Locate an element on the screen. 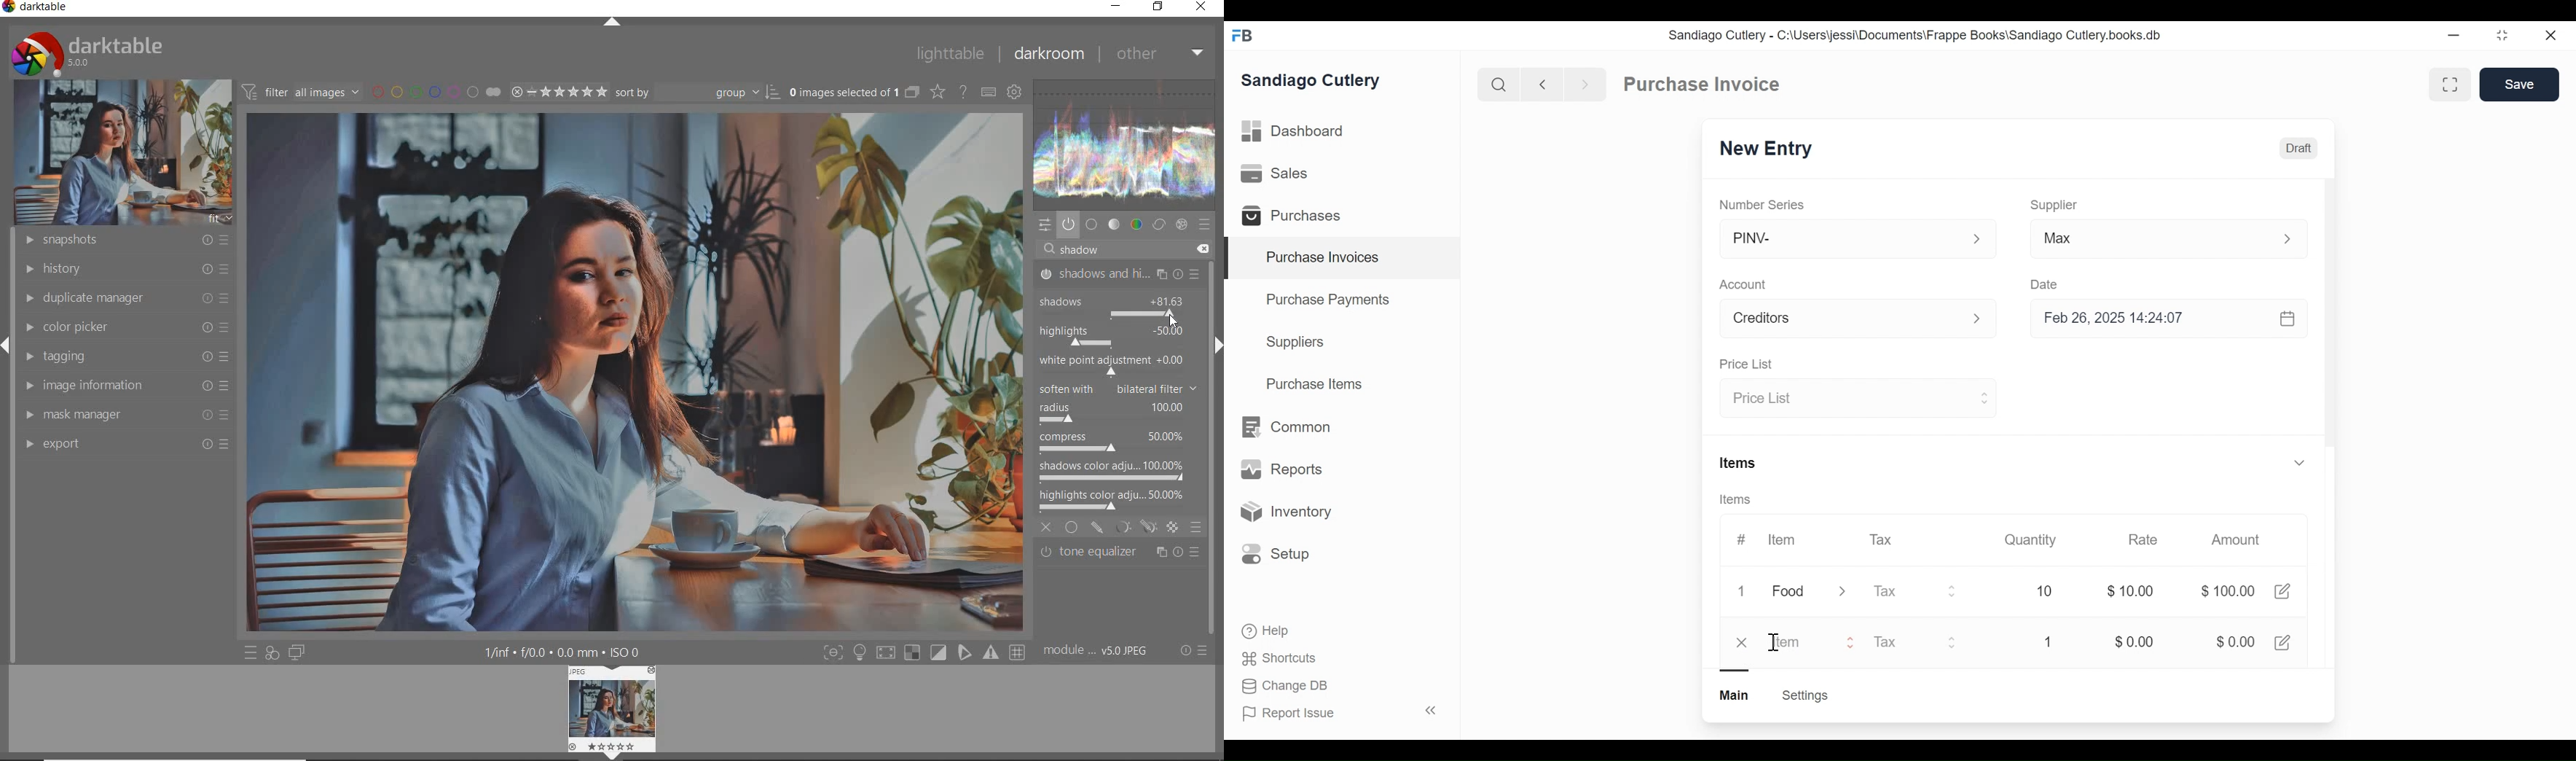 This screenshot has width=2576, height=784. cursor position is located at coordinates (1172, 316).